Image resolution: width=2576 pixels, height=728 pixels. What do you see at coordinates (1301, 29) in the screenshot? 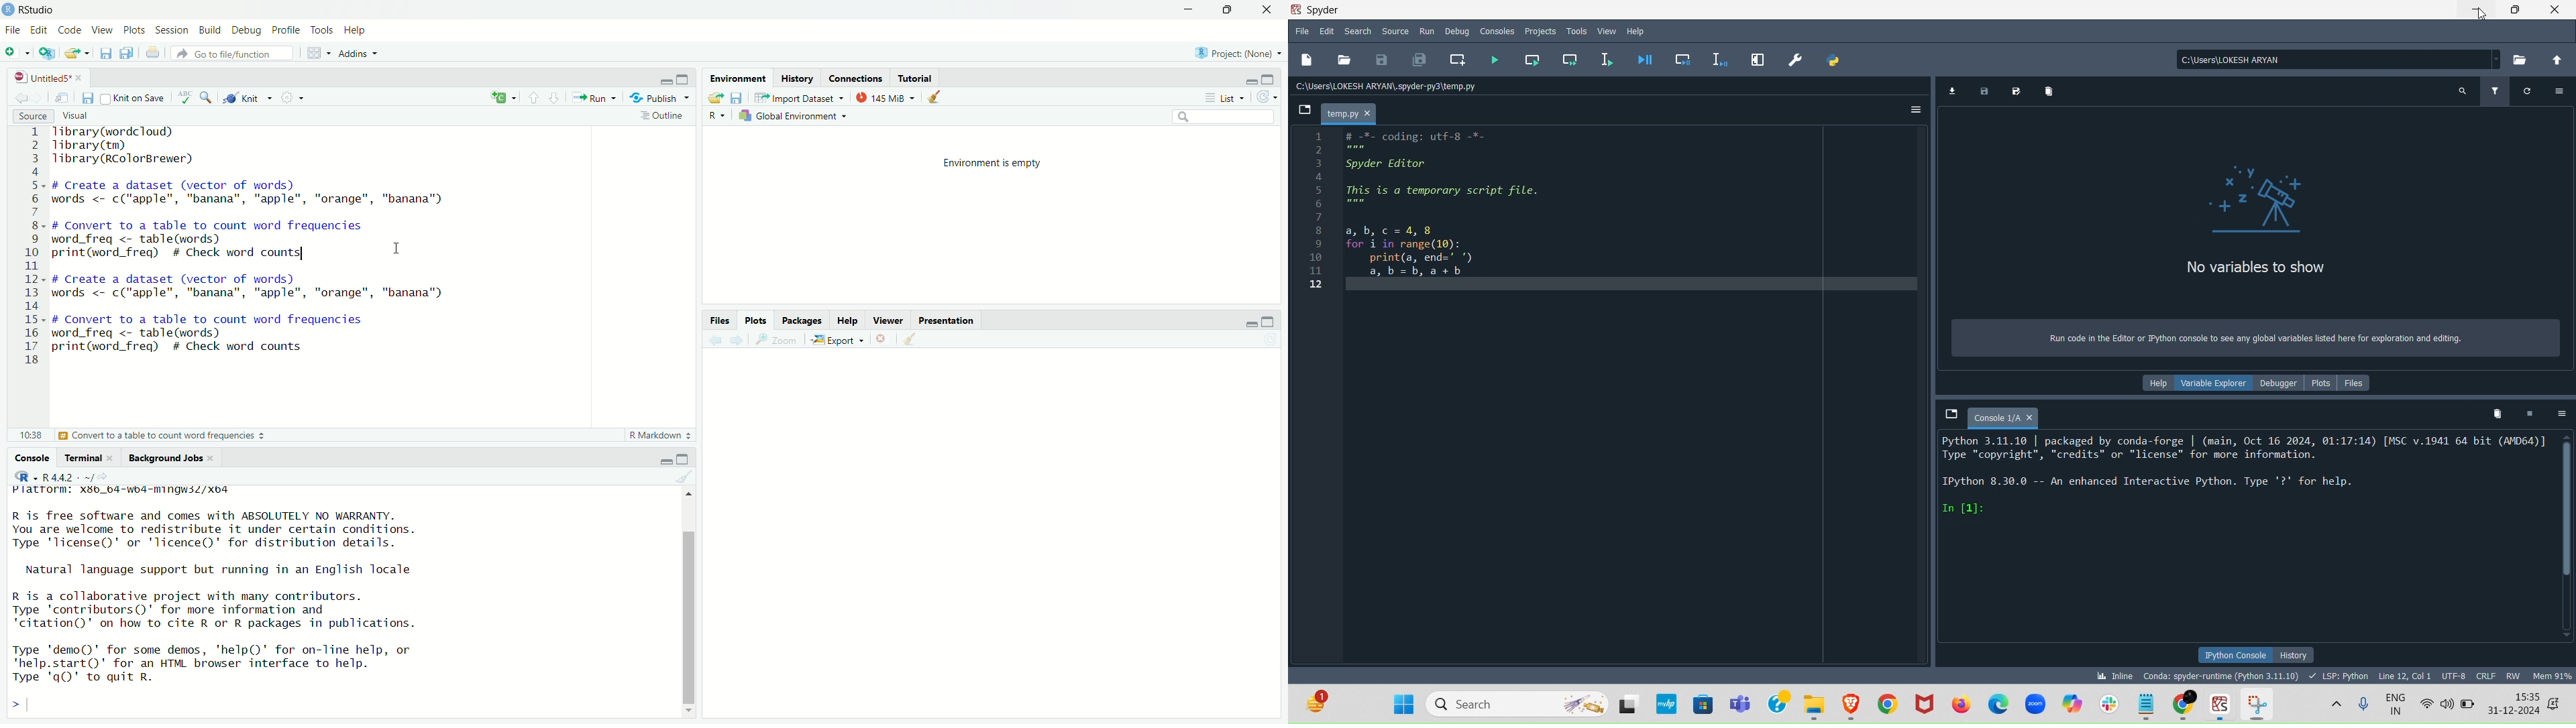
I see `File` at bounding box center [1301, 29].